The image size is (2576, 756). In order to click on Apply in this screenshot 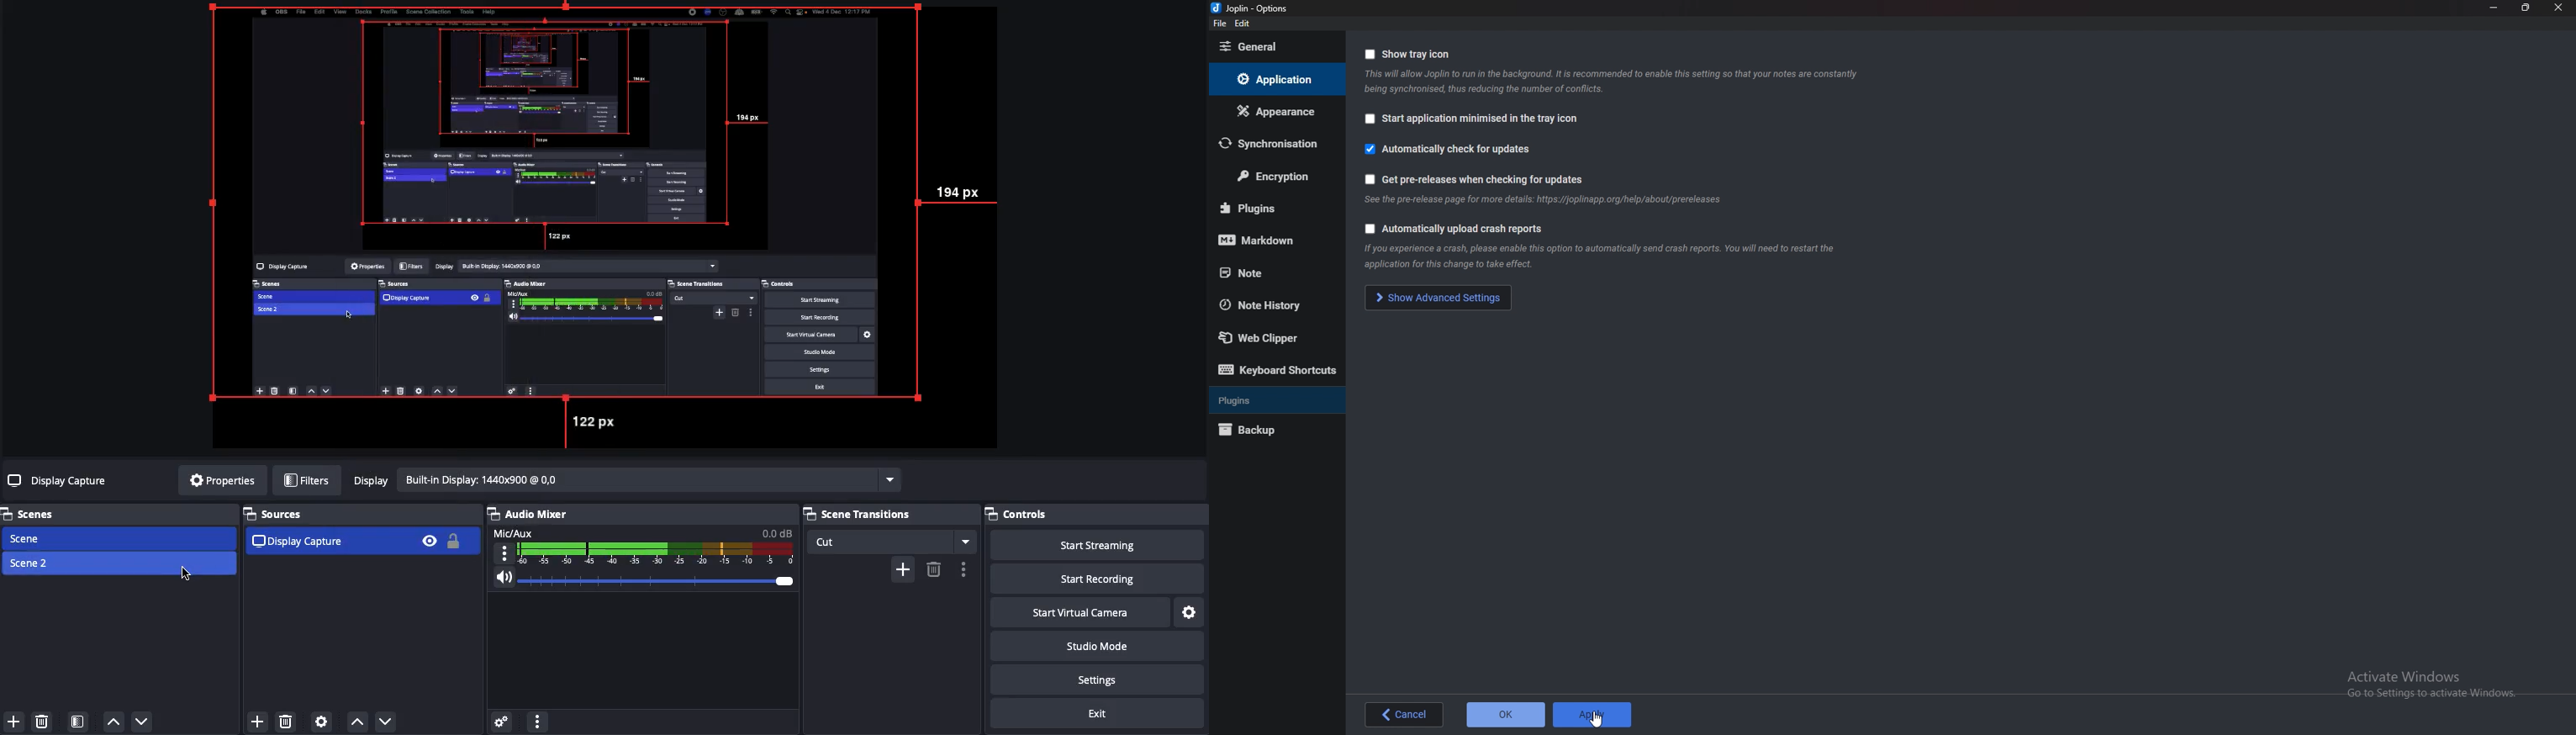, I will do `click(1592, 714)`.